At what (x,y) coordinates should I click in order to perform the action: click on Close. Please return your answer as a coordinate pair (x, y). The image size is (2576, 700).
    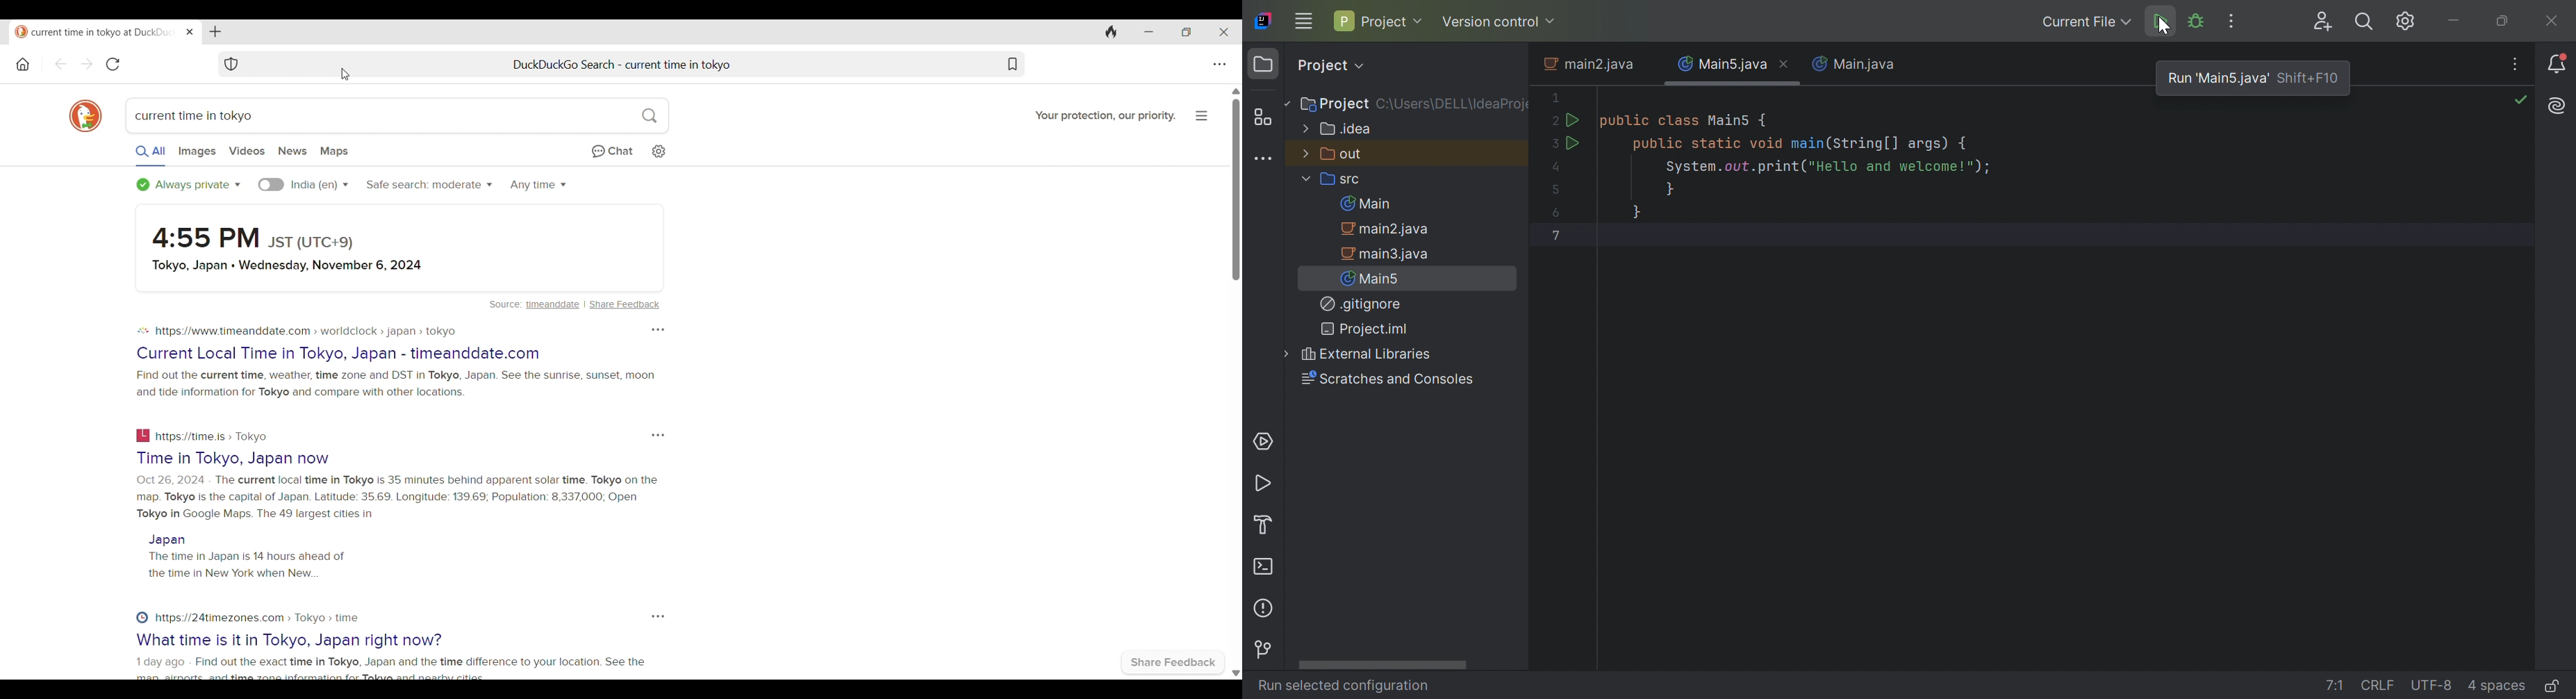
    Looking at the image, I should click on (1789, 65).